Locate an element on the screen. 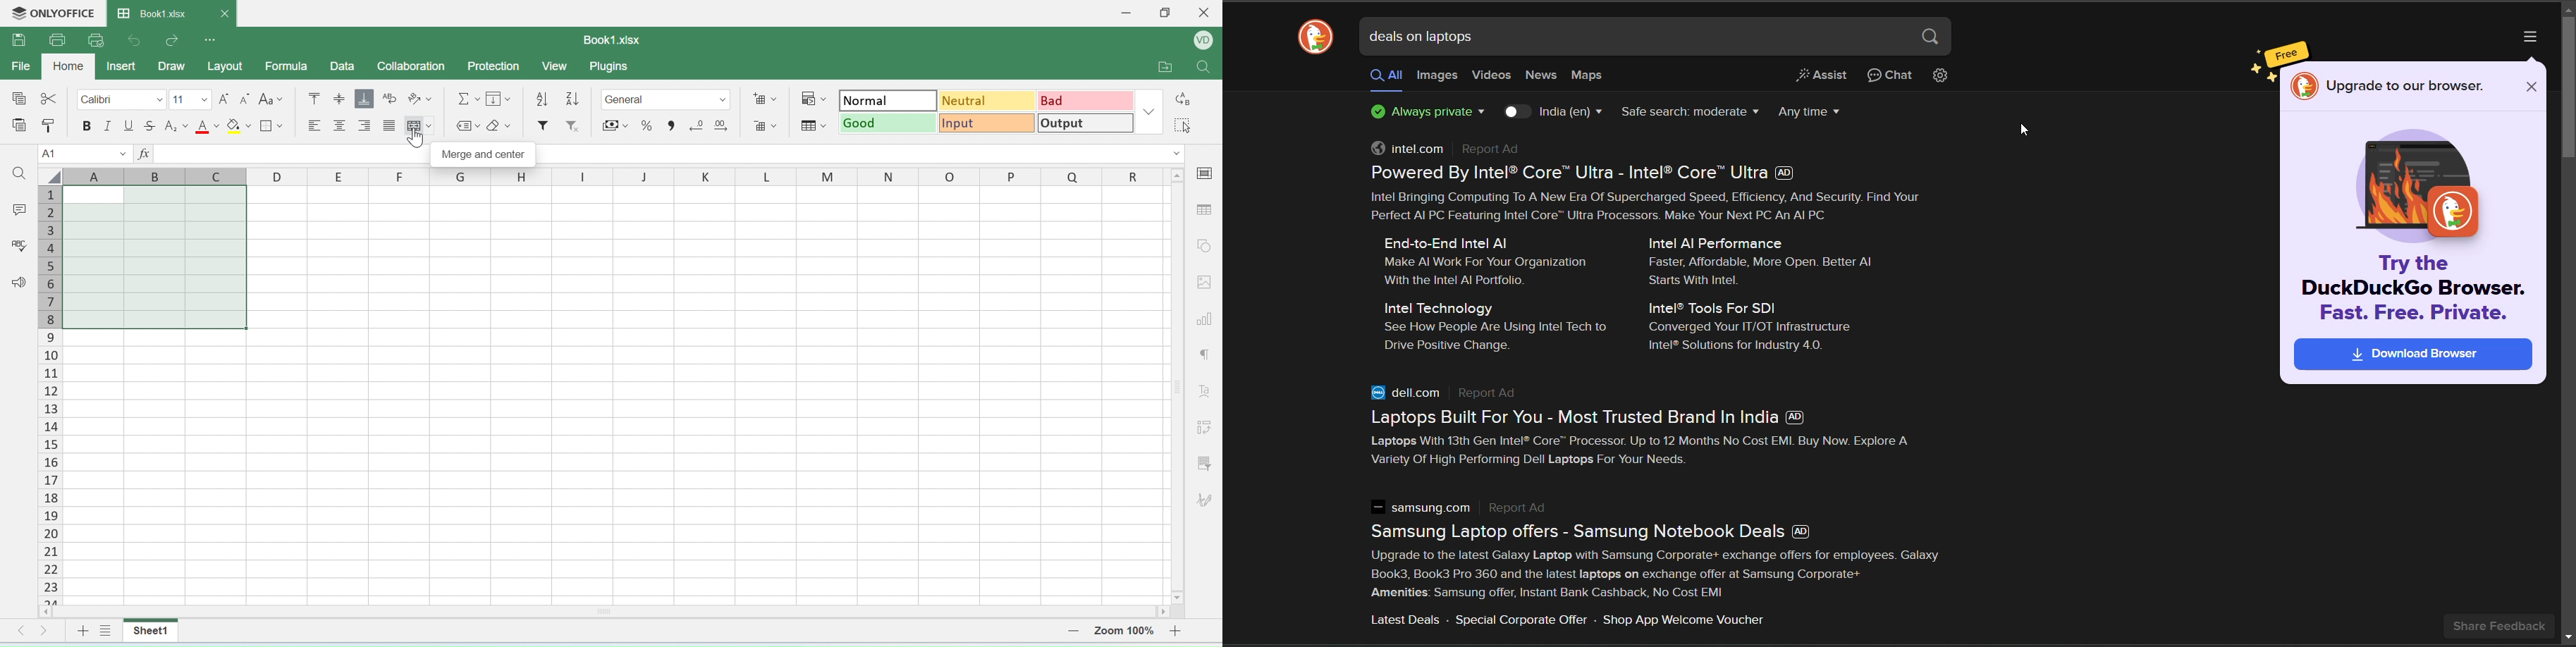  chart is located at coordinates (1206, 317).